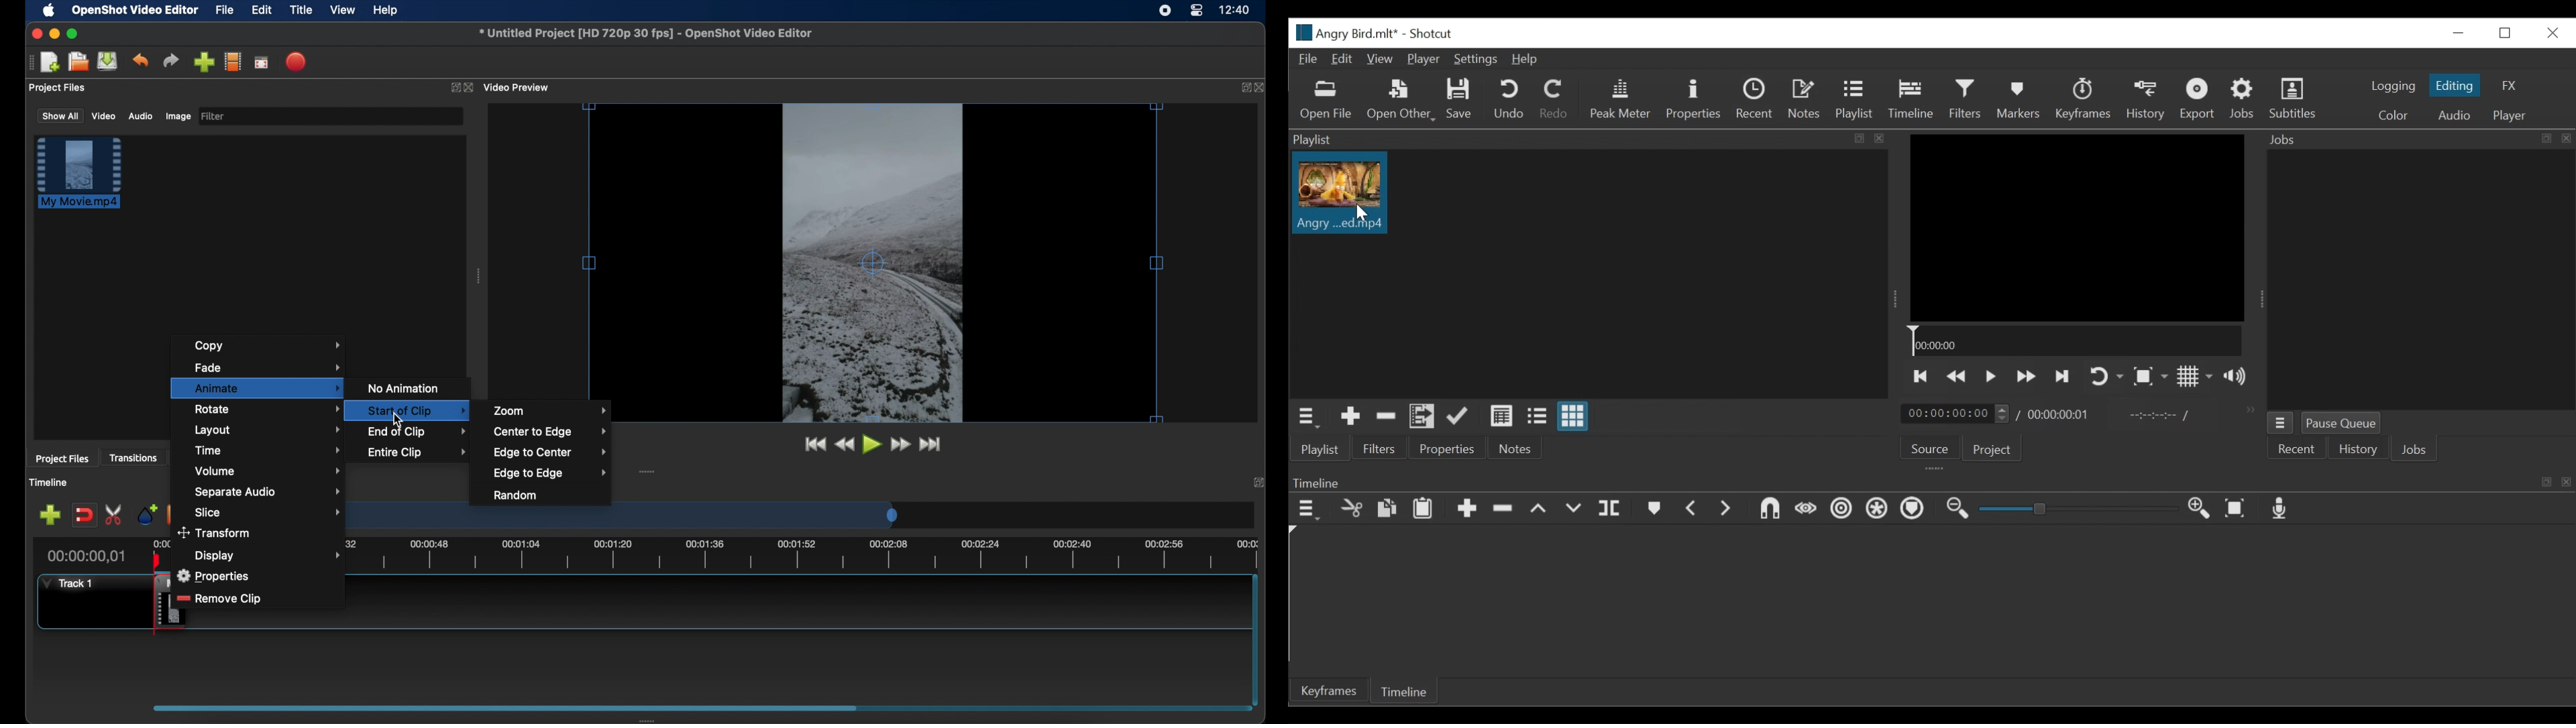 The image size is (2576, 728). Describe the element at coordinates (1385, 507) in the screenshot. I see `copy` at that location.